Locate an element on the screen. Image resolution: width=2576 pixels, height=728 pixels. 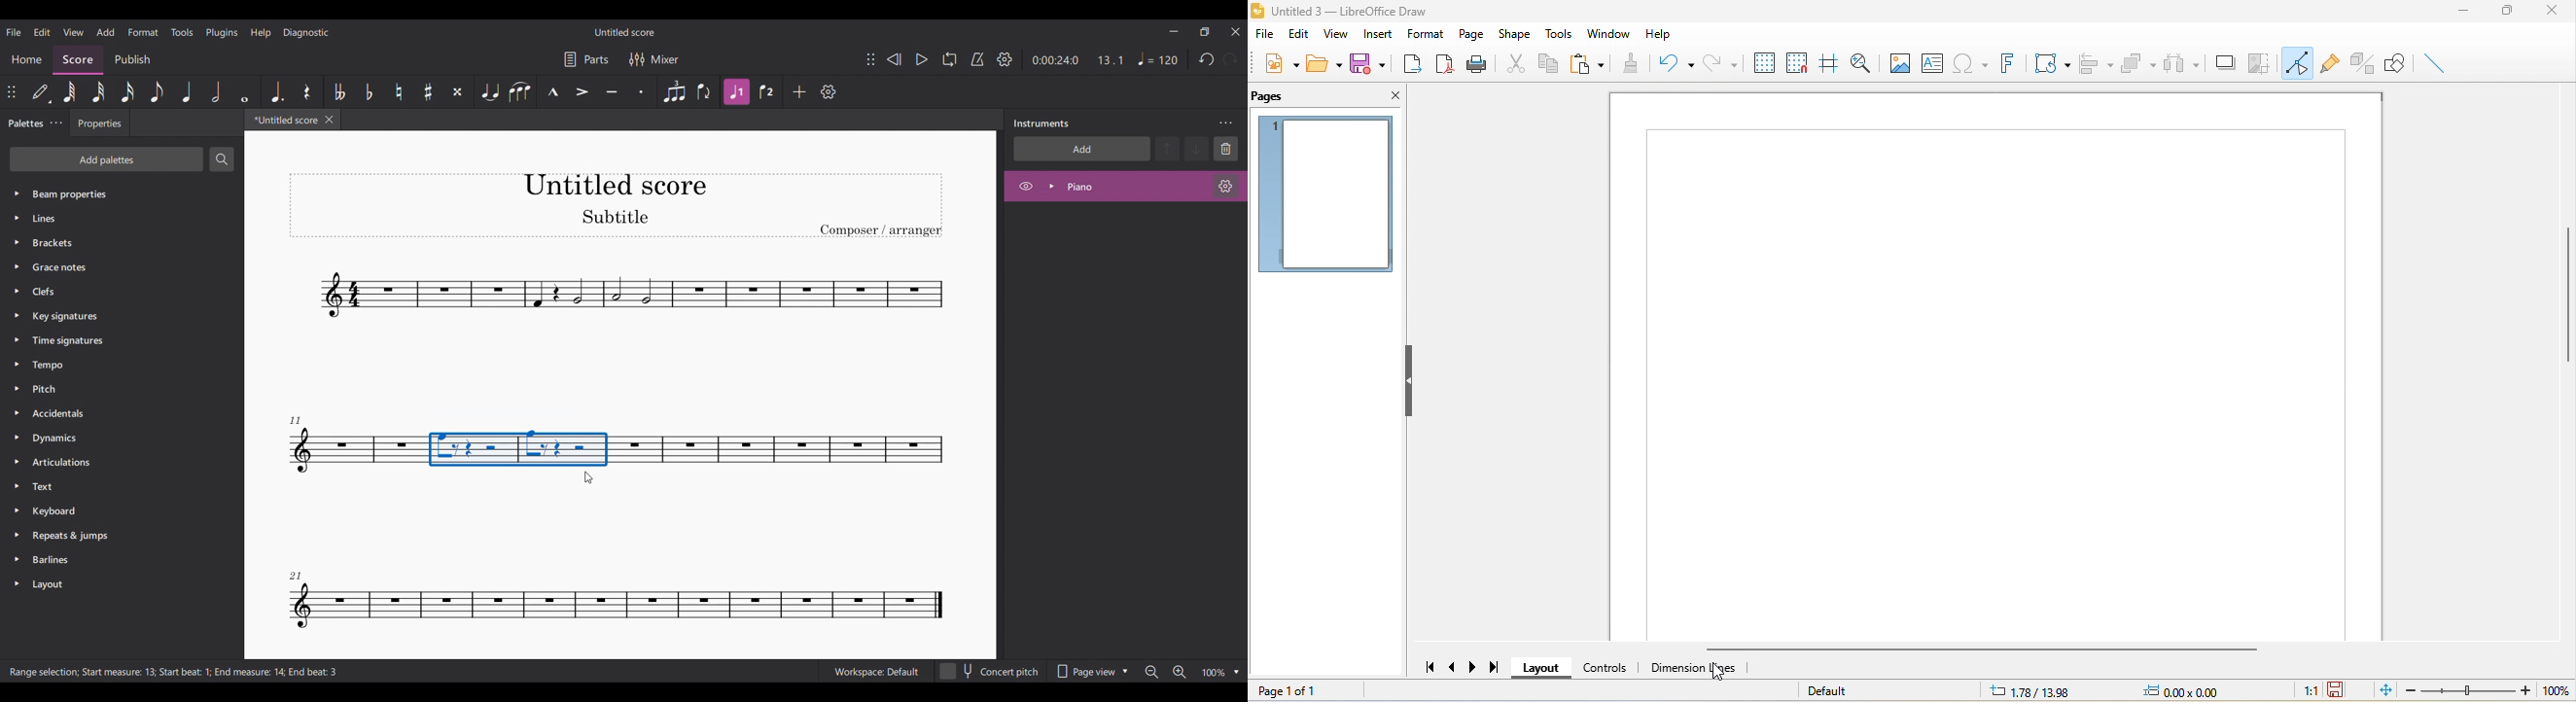
close is located at coordinates (2551, 12).